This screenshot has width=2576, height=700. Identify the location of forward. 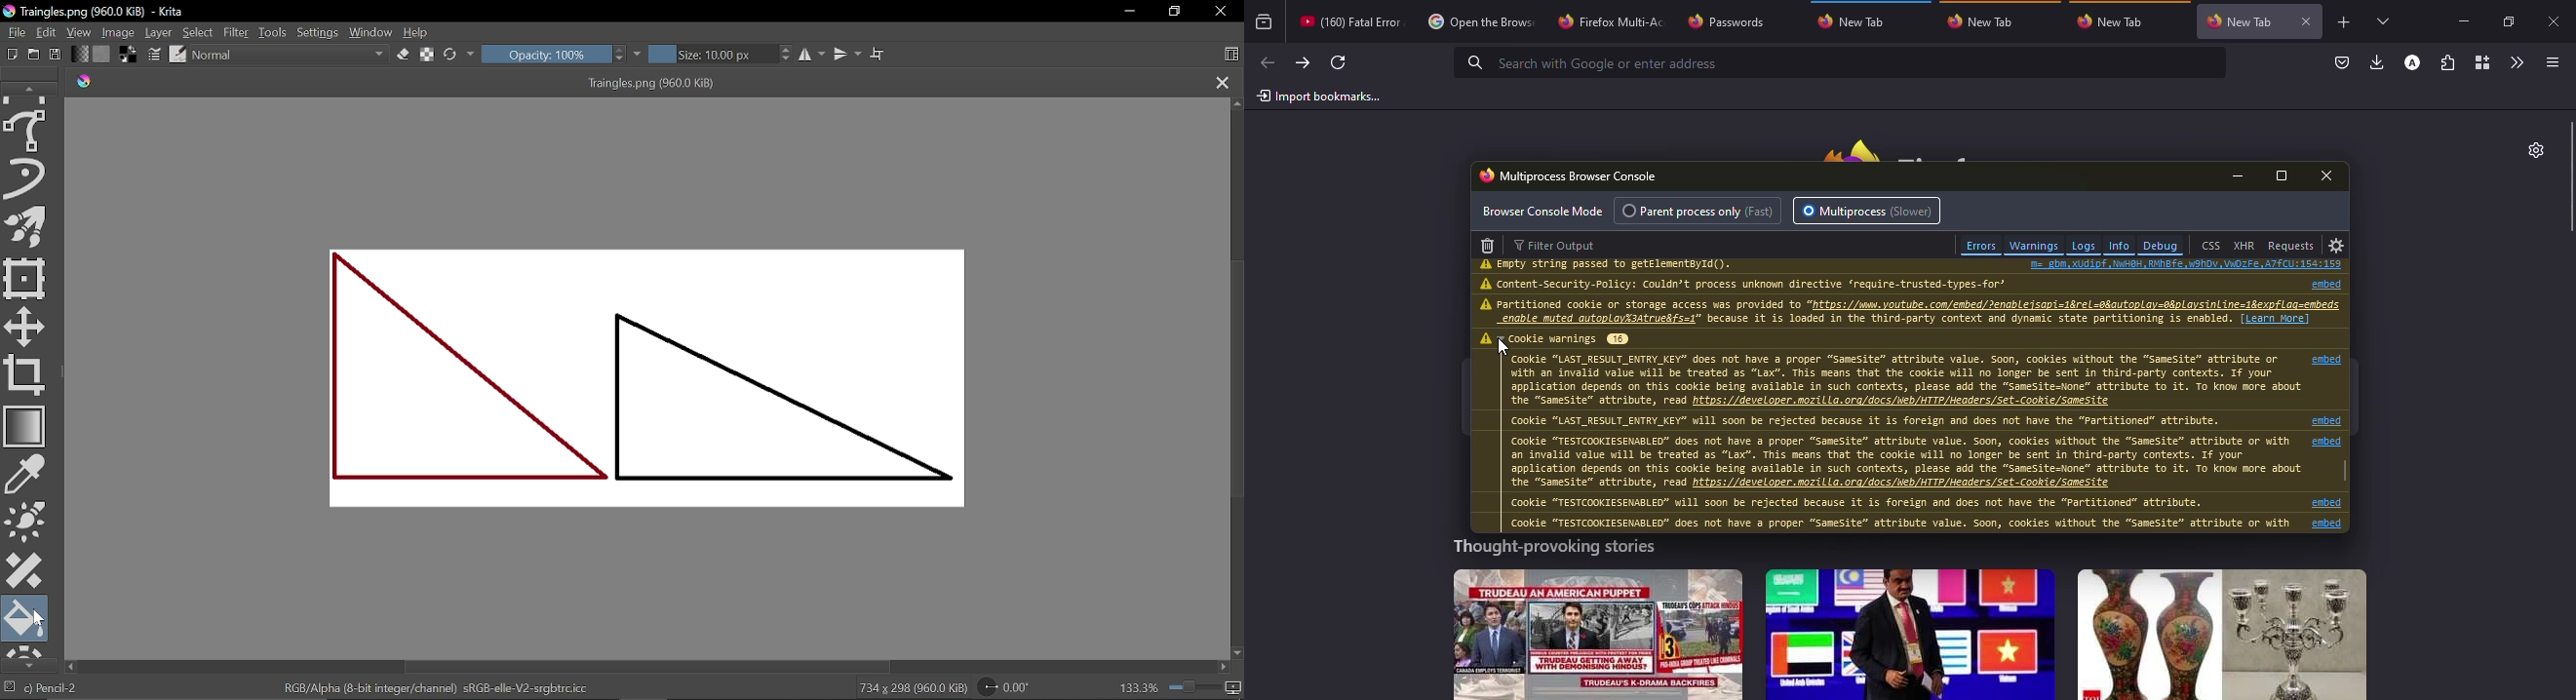
(1301, 63).